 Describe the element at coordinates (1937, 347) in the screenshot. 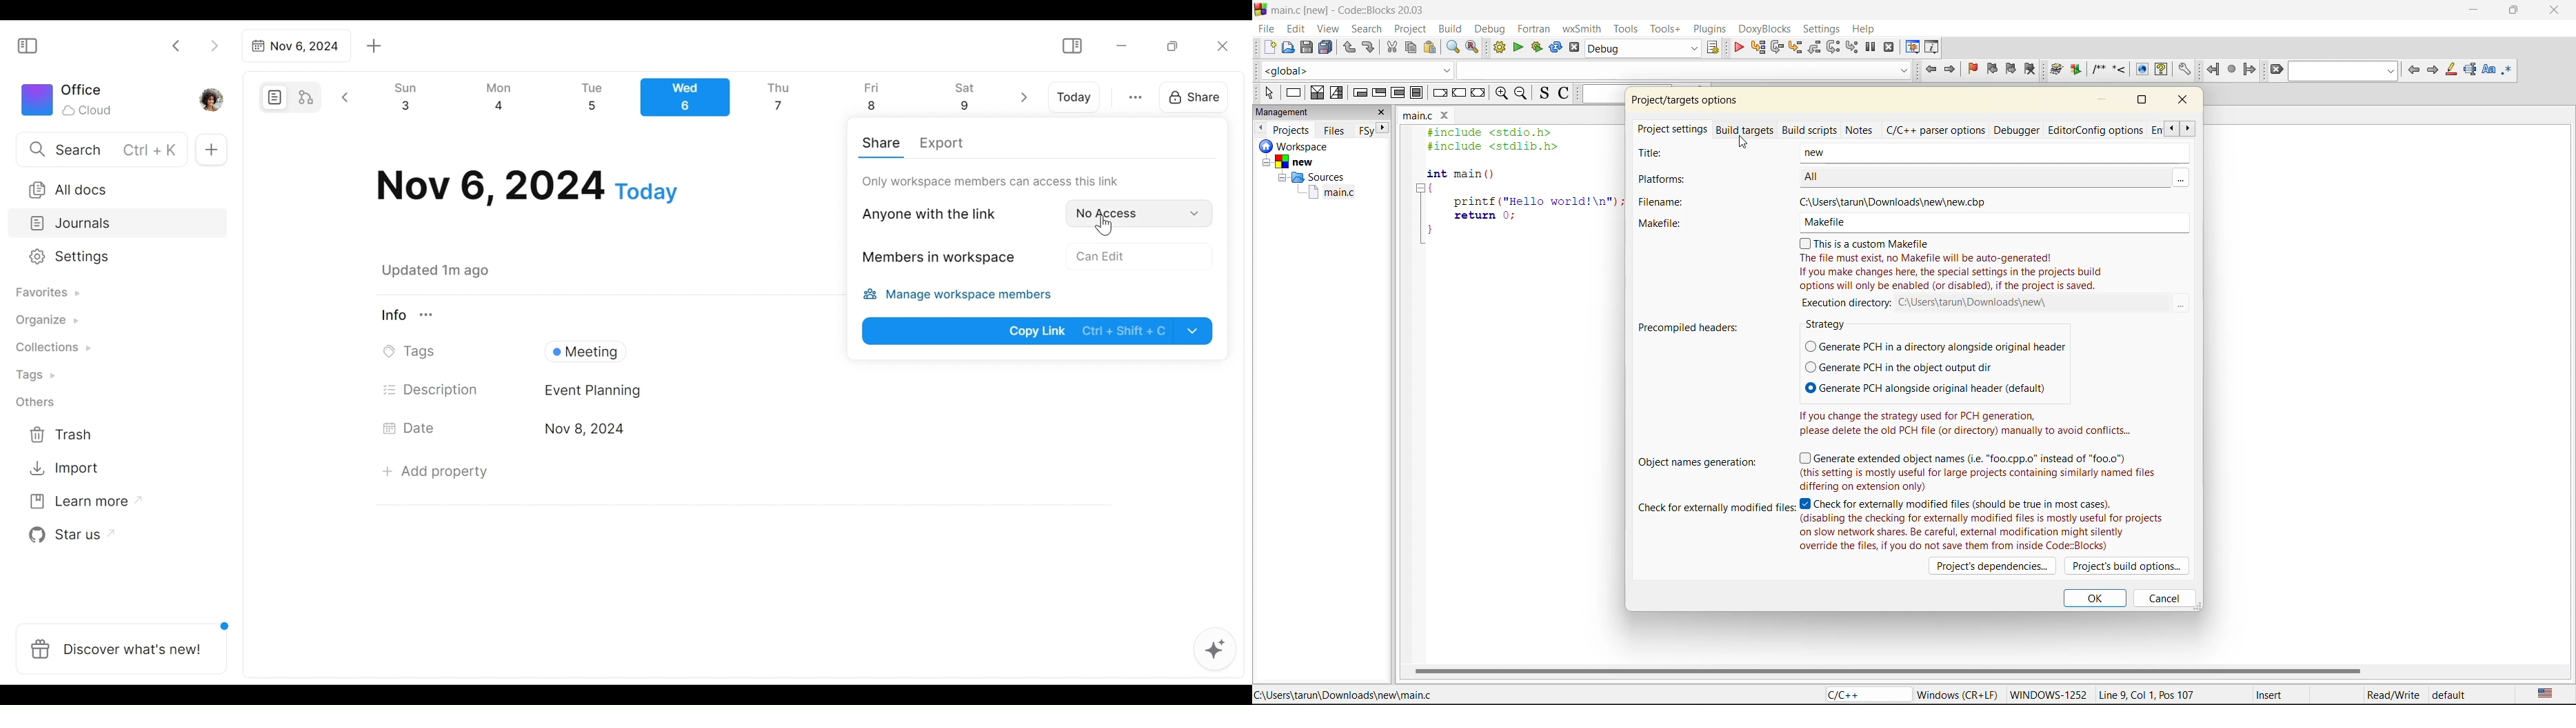

I see `Generate PCH in a directory alongside original header` at that location.